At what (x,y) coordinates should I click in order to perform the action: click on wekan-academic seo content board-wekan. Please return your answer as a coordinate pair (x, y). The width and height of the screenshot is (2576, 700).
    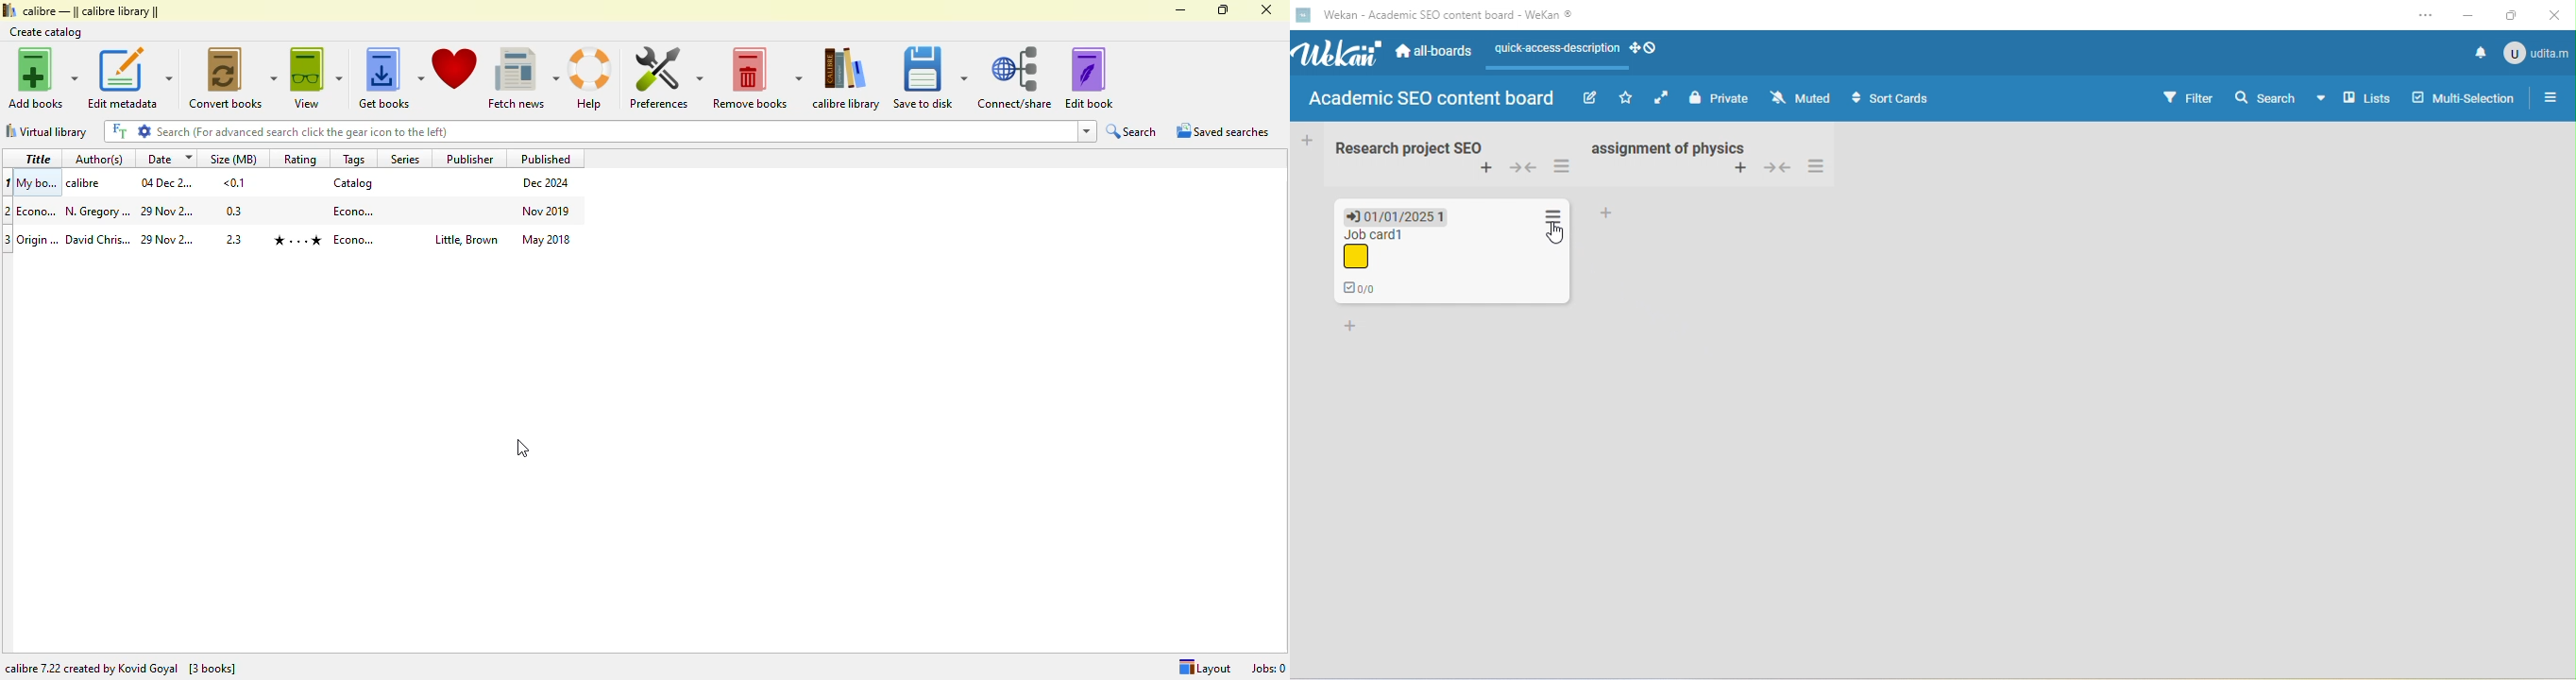
    Looking at the image, I should click on (1458, 15).